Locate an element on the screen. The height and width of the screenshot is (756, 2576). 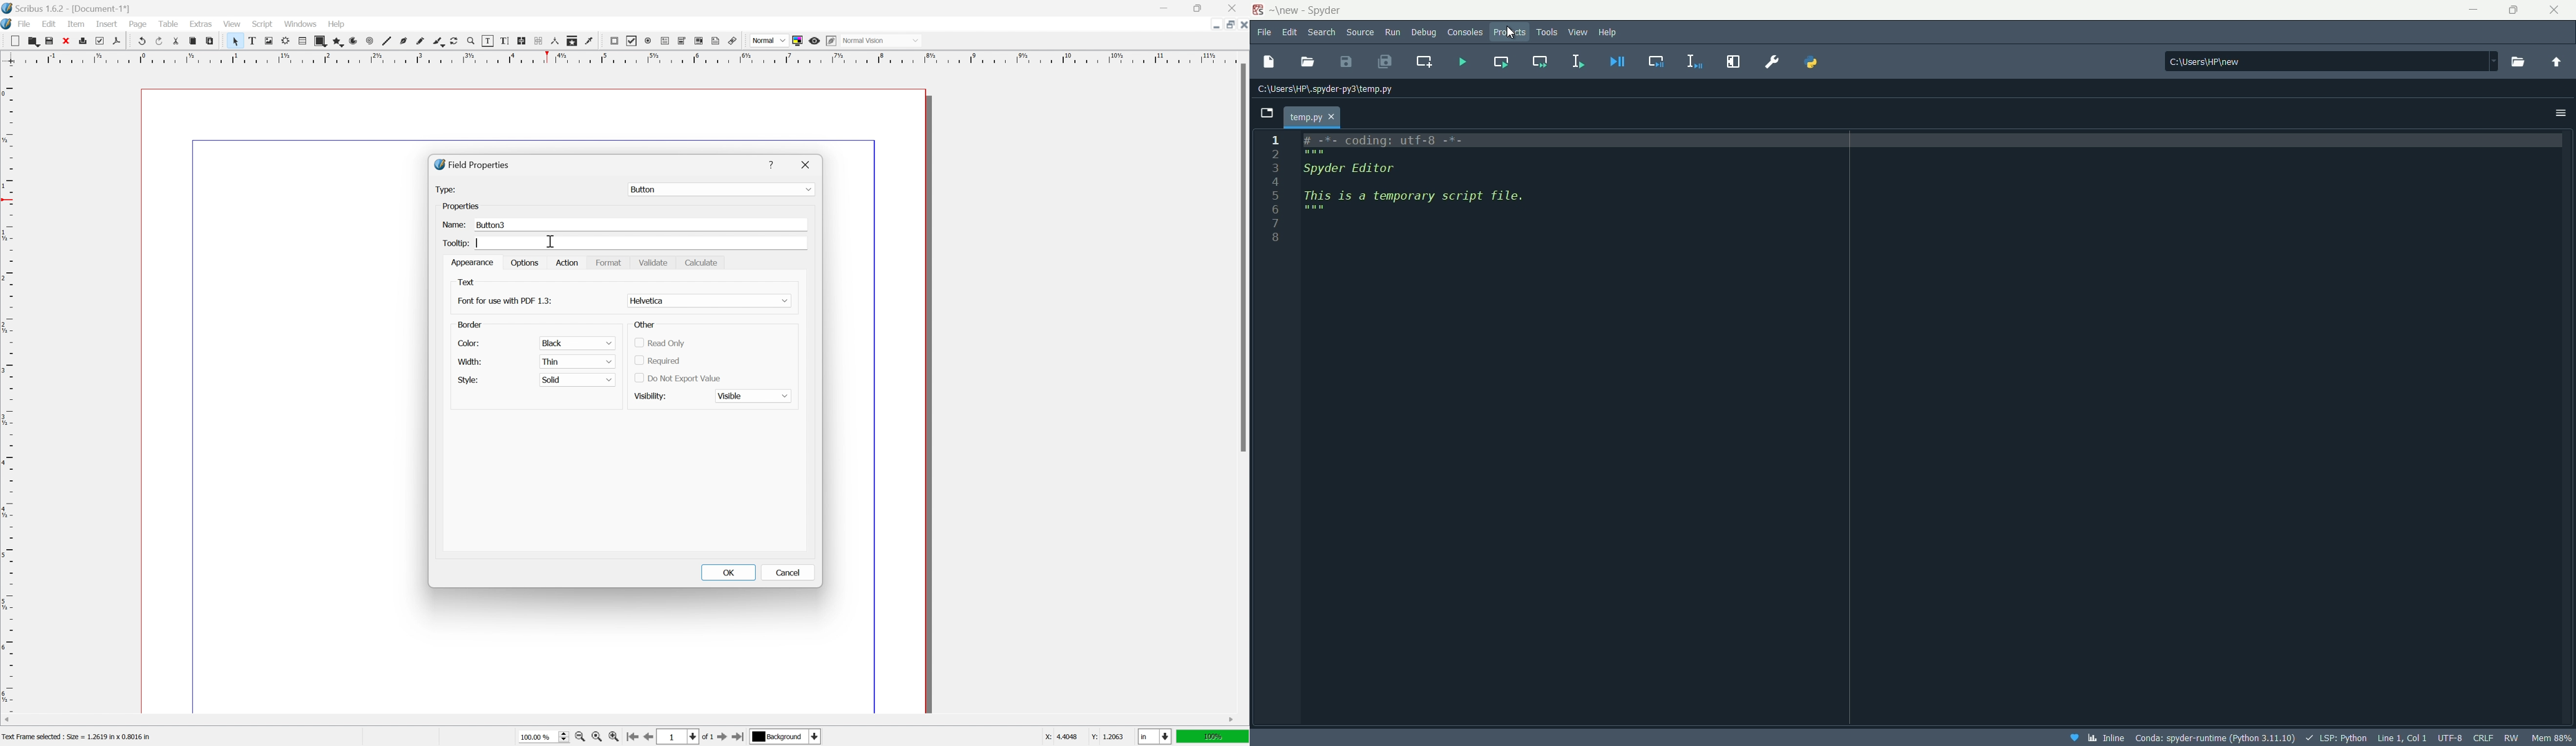
Maximize current pane is located at coordinates (1731, 60).